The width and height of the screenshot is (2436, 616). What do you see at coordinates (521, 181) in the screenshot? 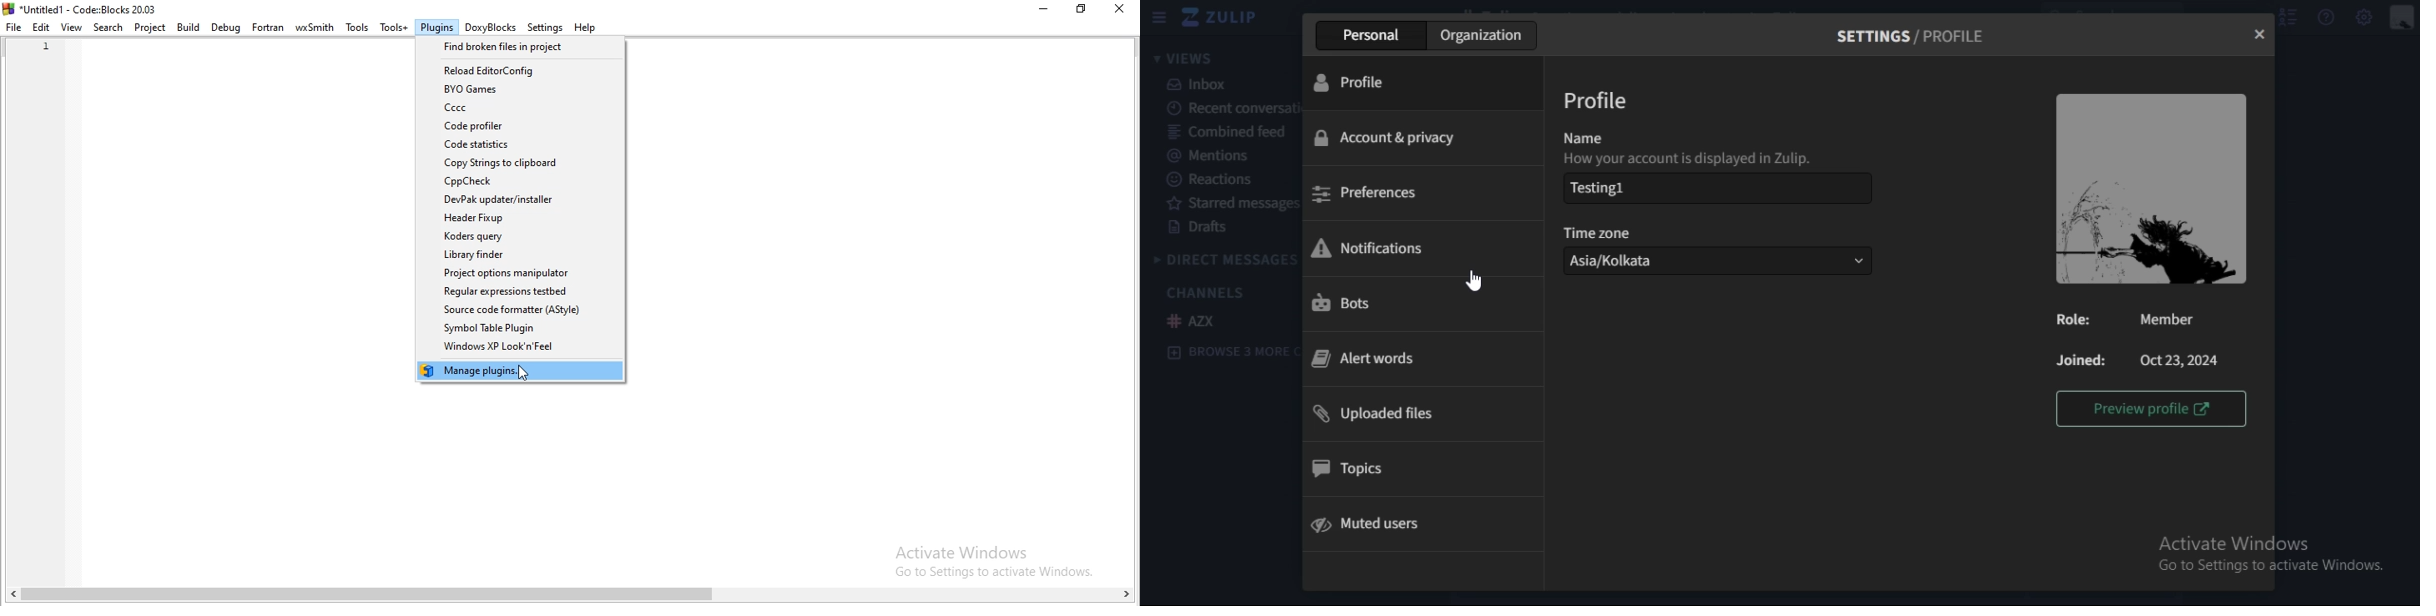
I see `CppCheck` at bounding box center [521, 181].